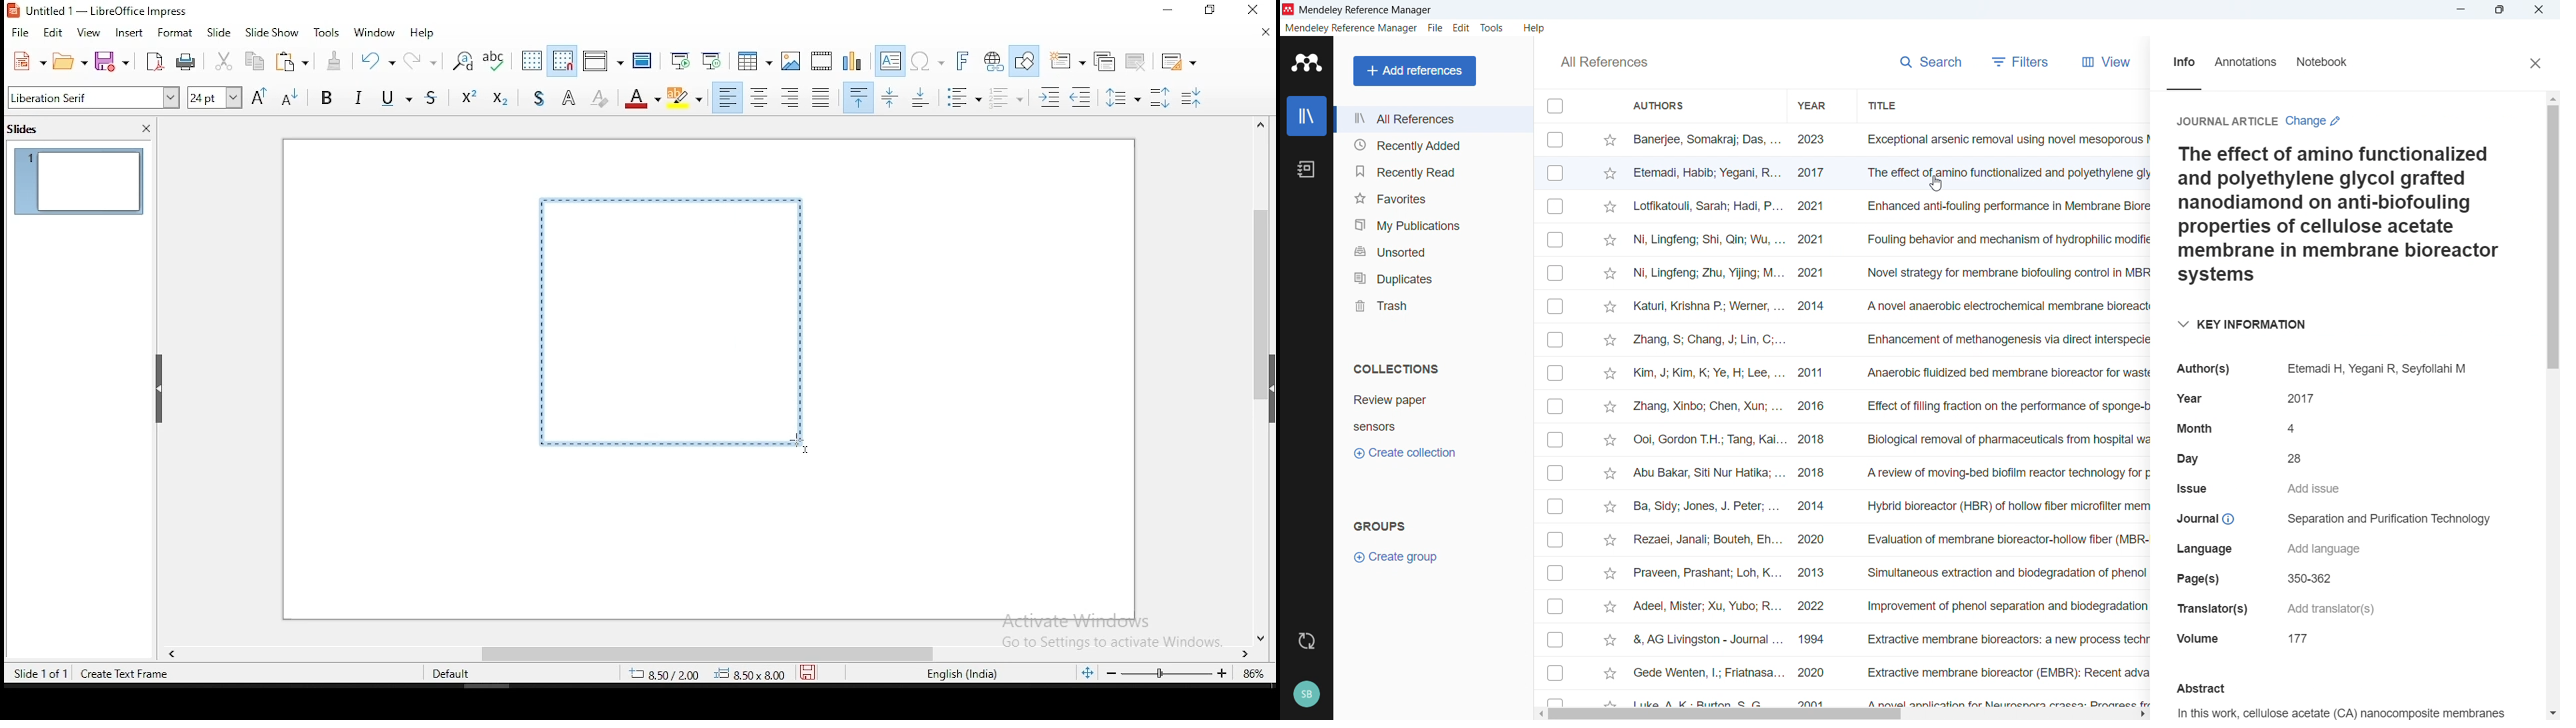  Describe the element at coordinates (361, 96) in the screenshot. I see `italics` at that location.